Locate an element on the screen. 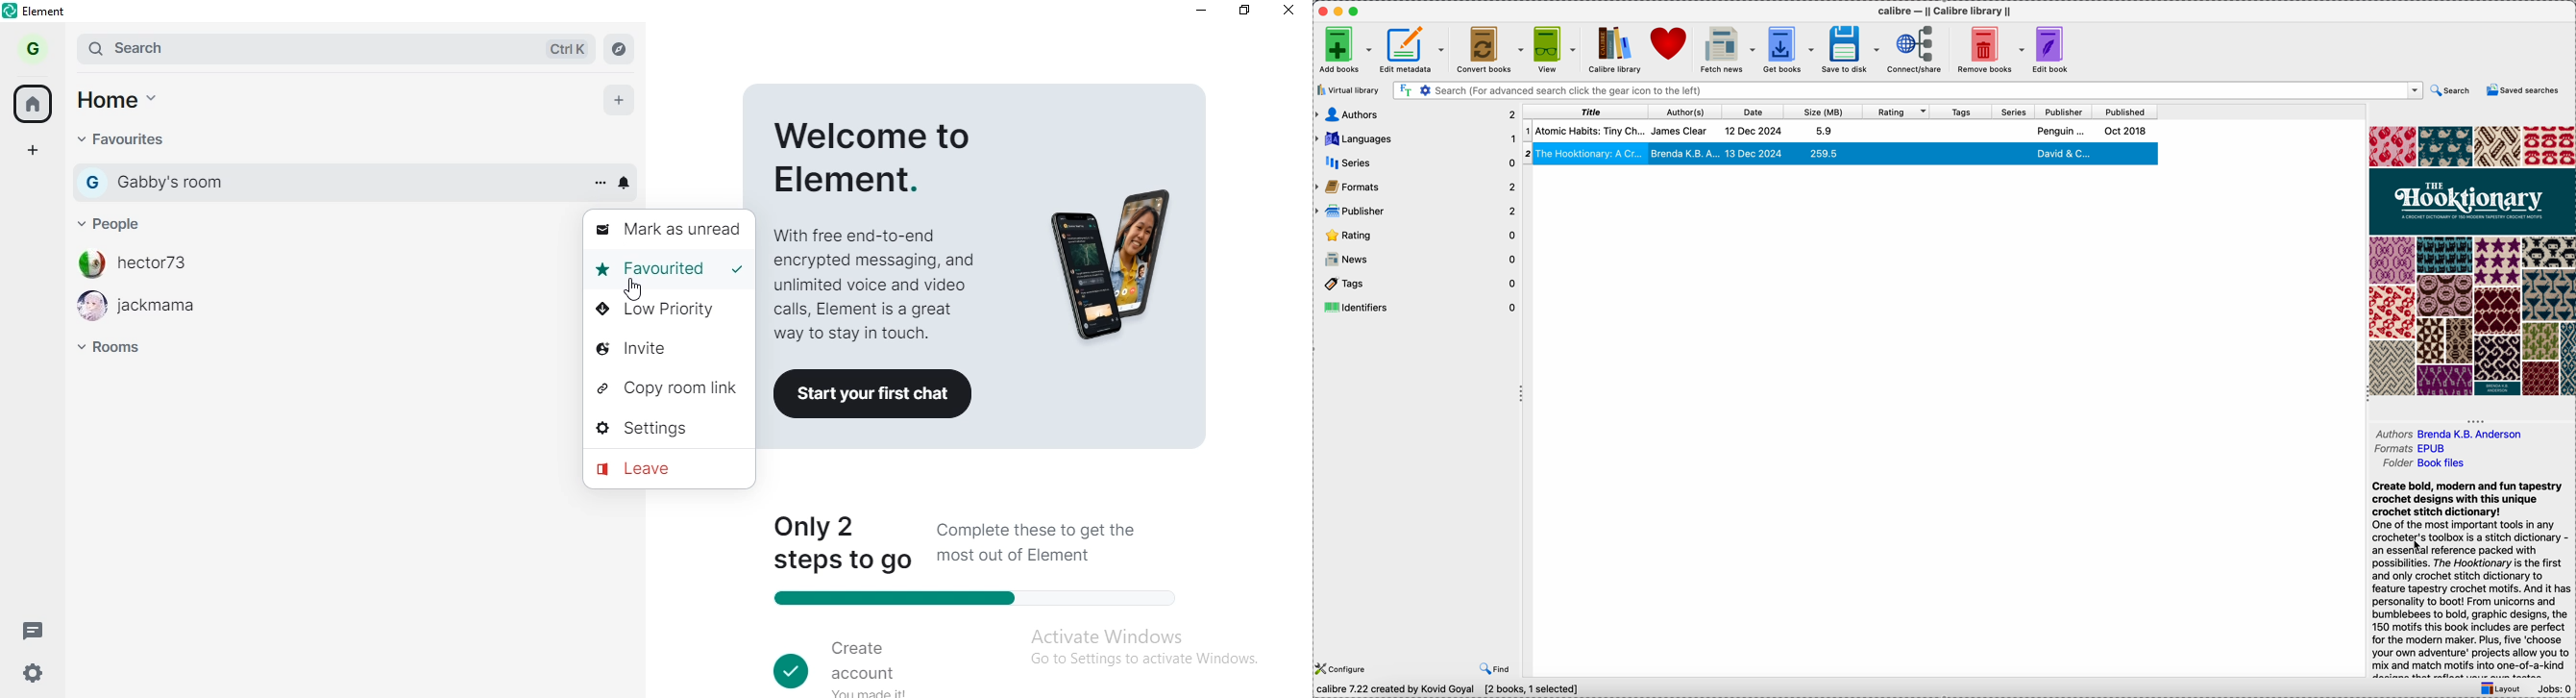 This screenshot has width=2576, height=700. leave is located at coordinates (668, 470).